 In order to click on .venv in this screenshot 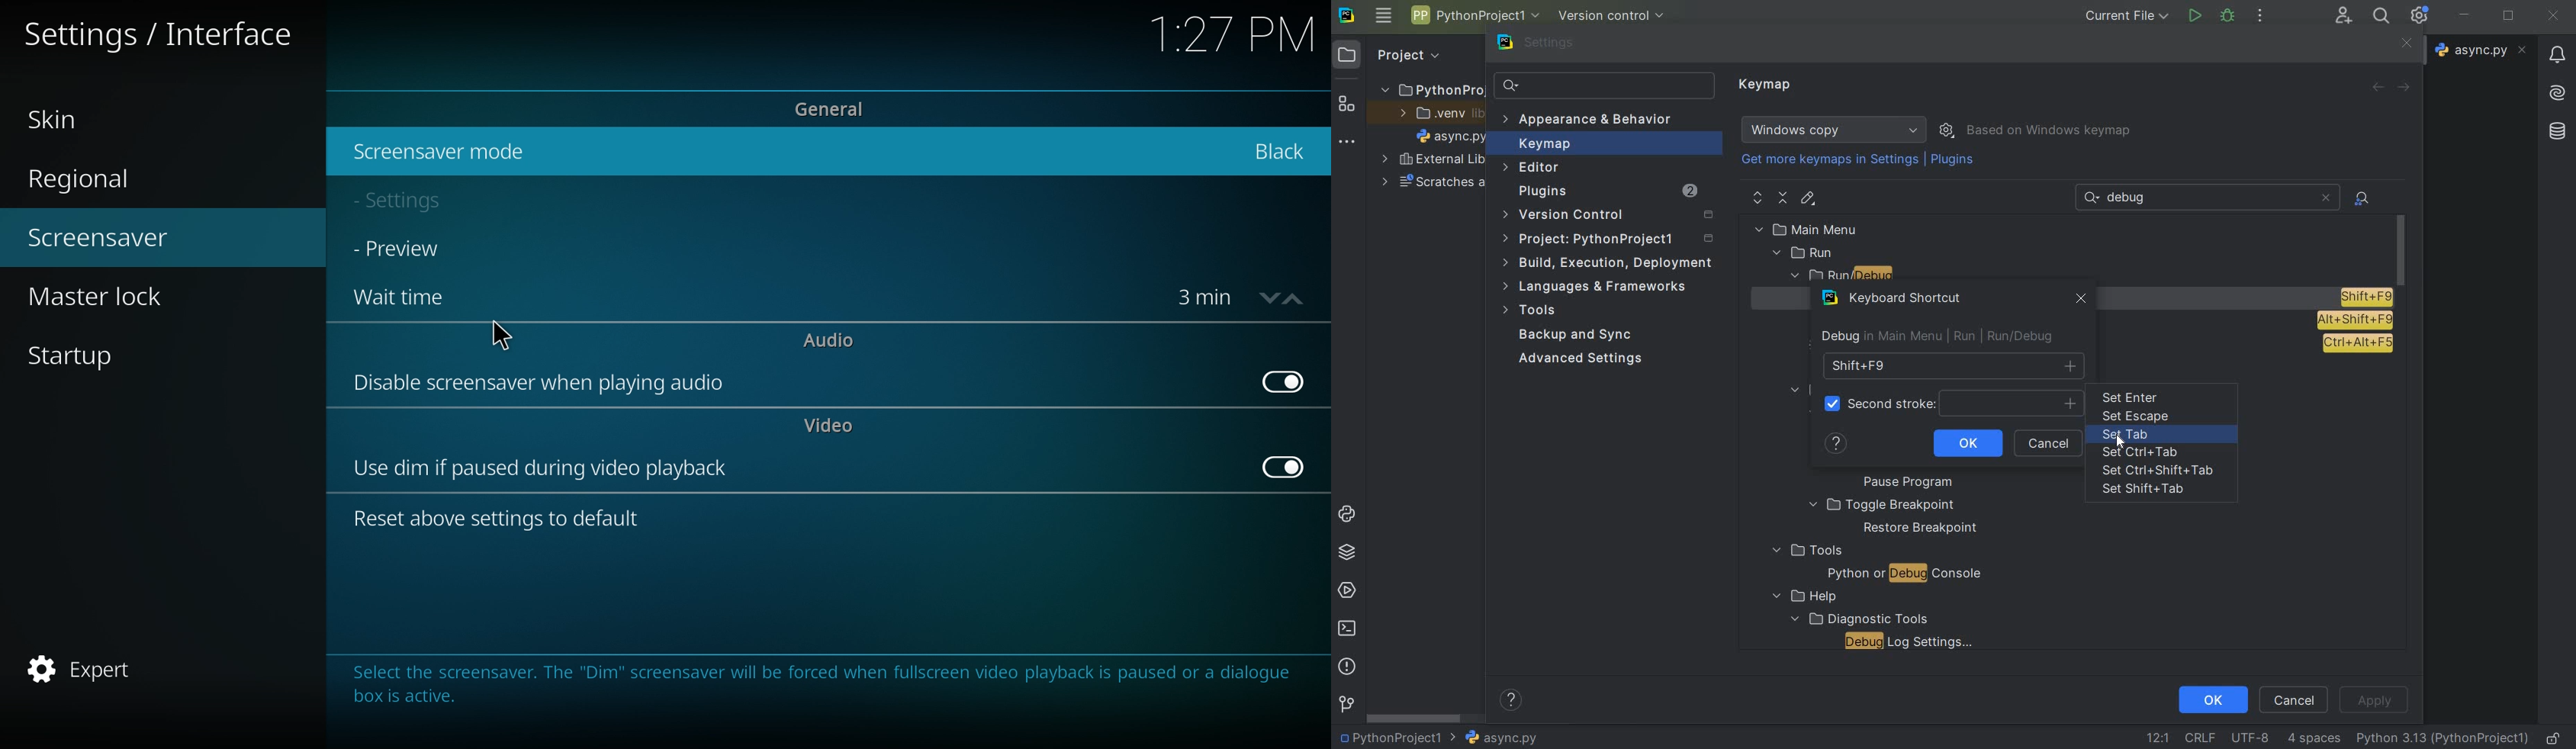, I will do `click(1441, 114)`.